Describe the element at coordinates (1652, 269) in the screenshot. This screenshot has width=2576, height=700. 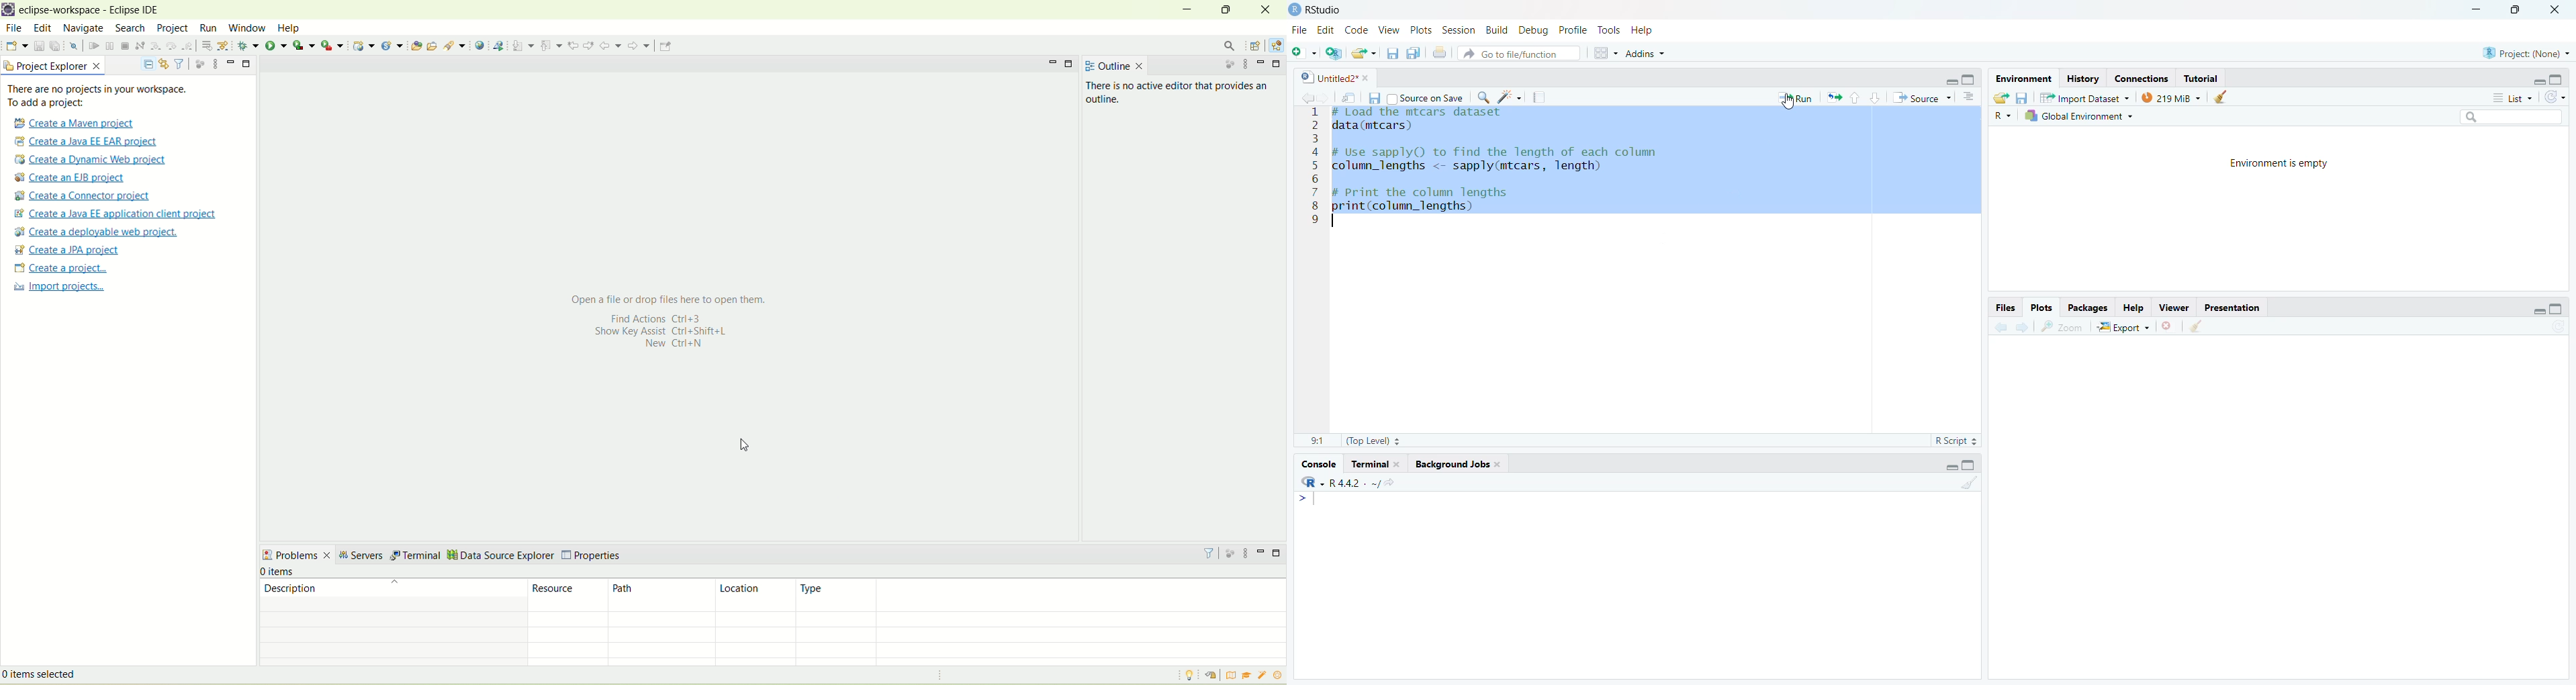
I see `Code Editor` at that location.